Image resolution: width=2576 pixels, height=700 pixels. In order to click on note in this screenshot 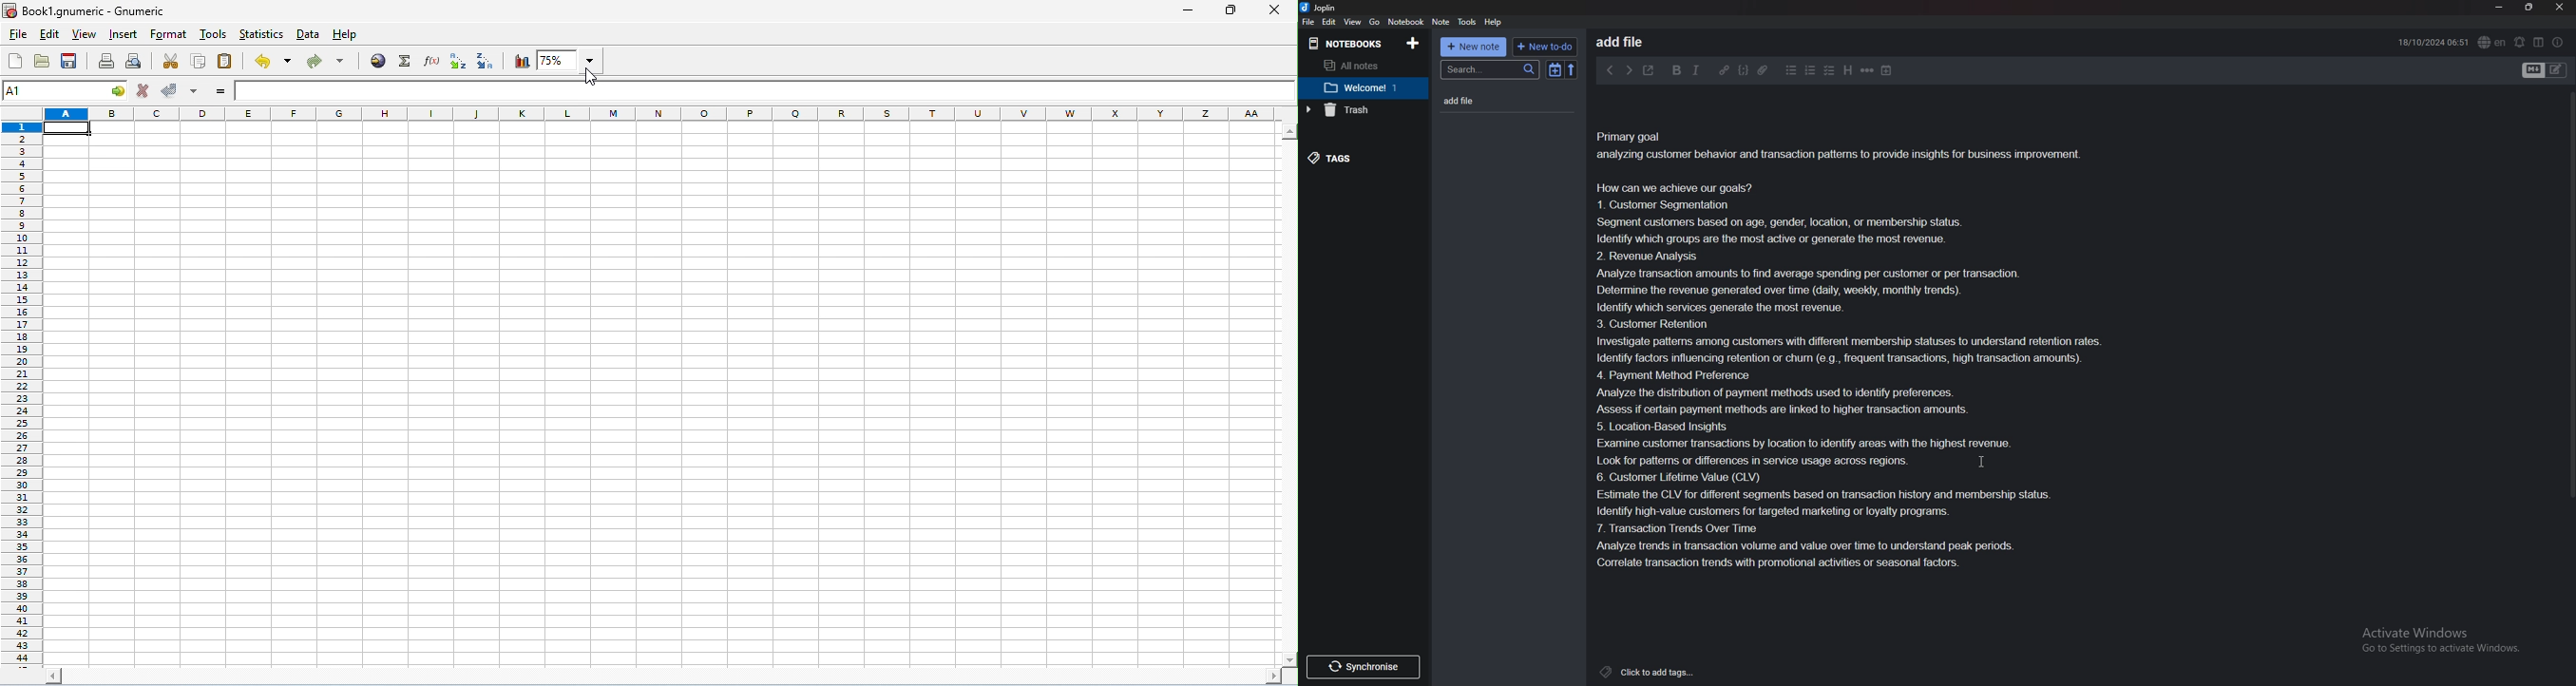, I will do `click(1488, 101)`.